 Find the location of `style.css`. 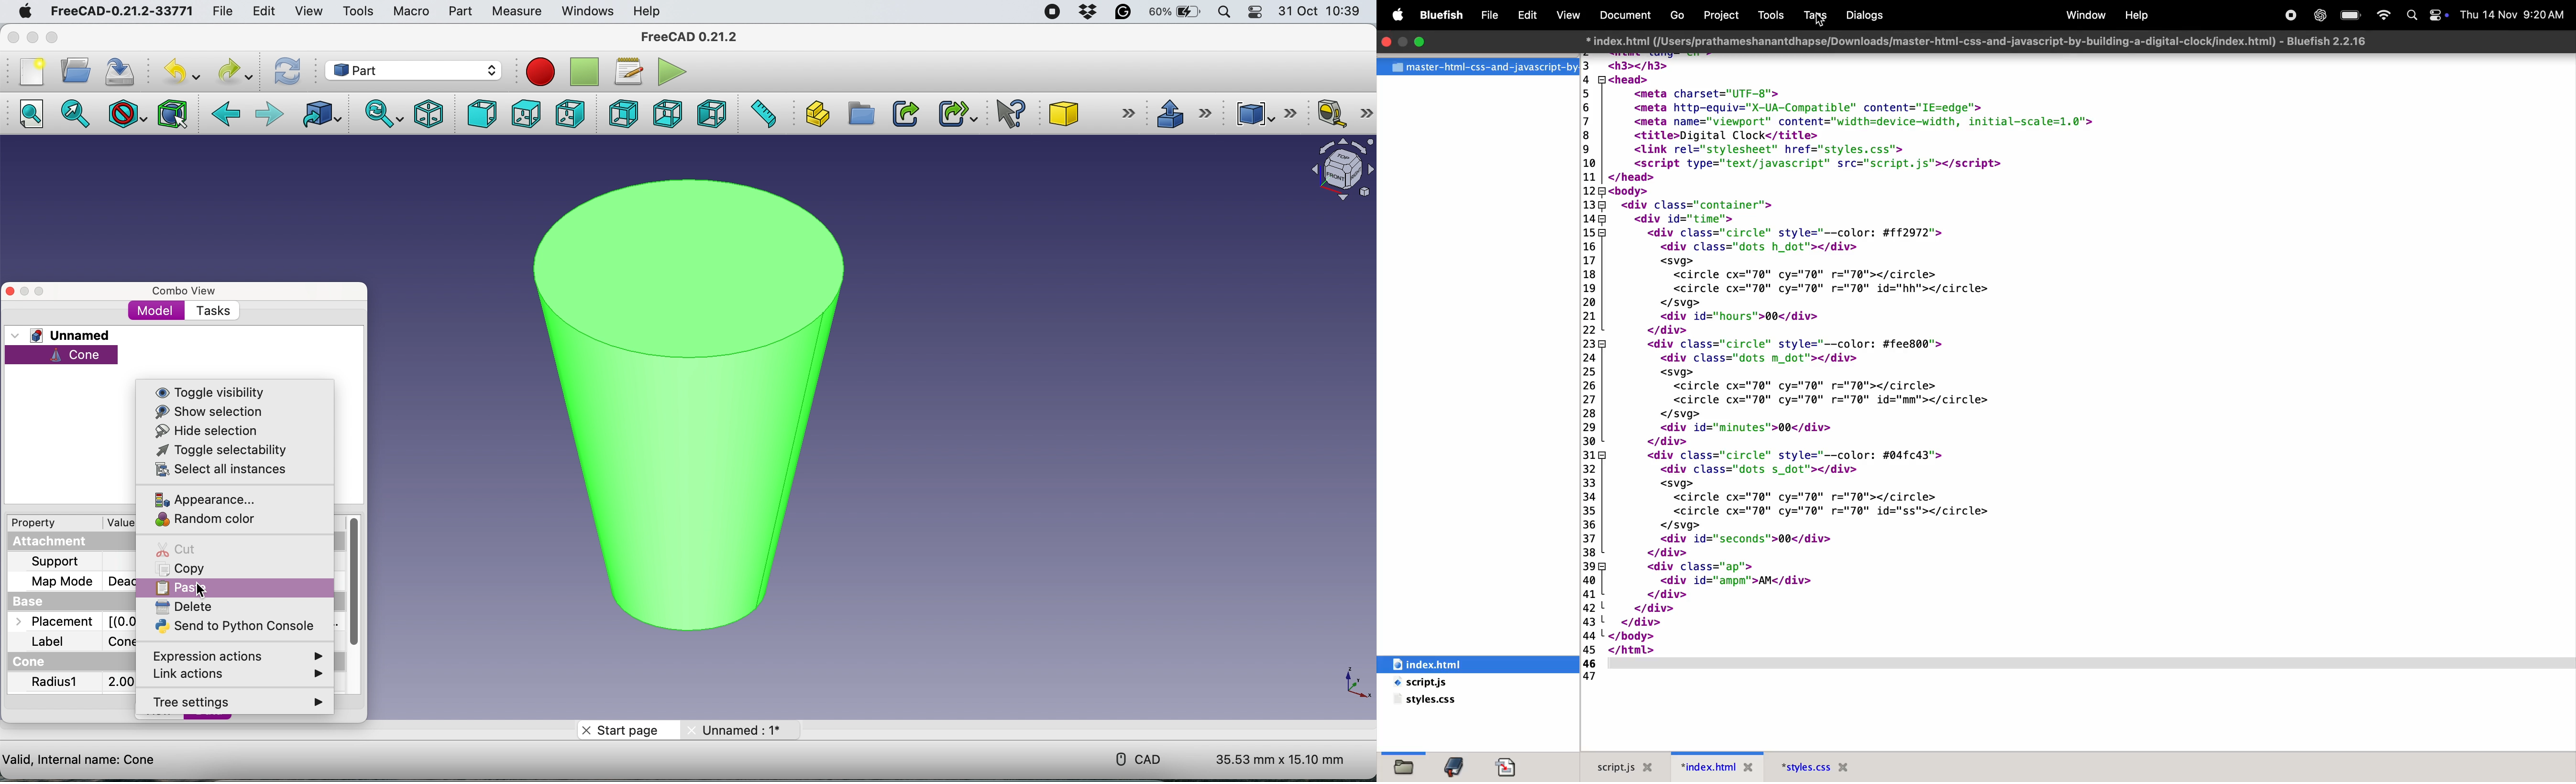

style.css is located at coordinates (1430, 702).